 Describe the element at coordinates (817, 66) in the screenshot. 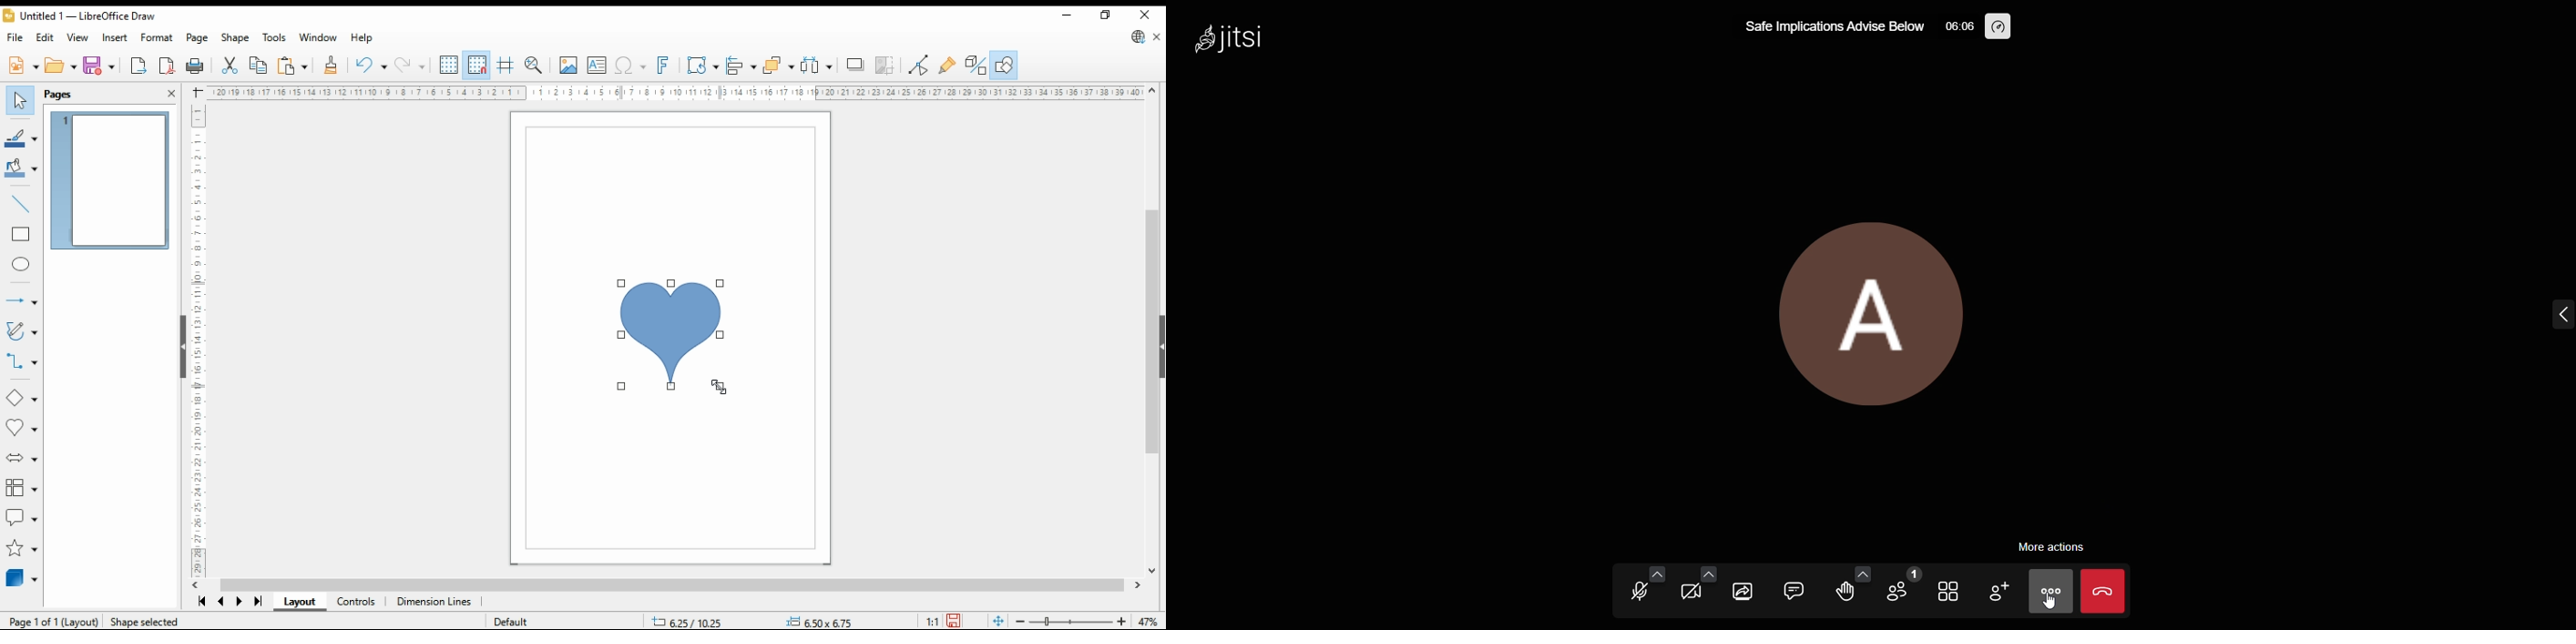

I see `select at least three items to distribute` at that location.